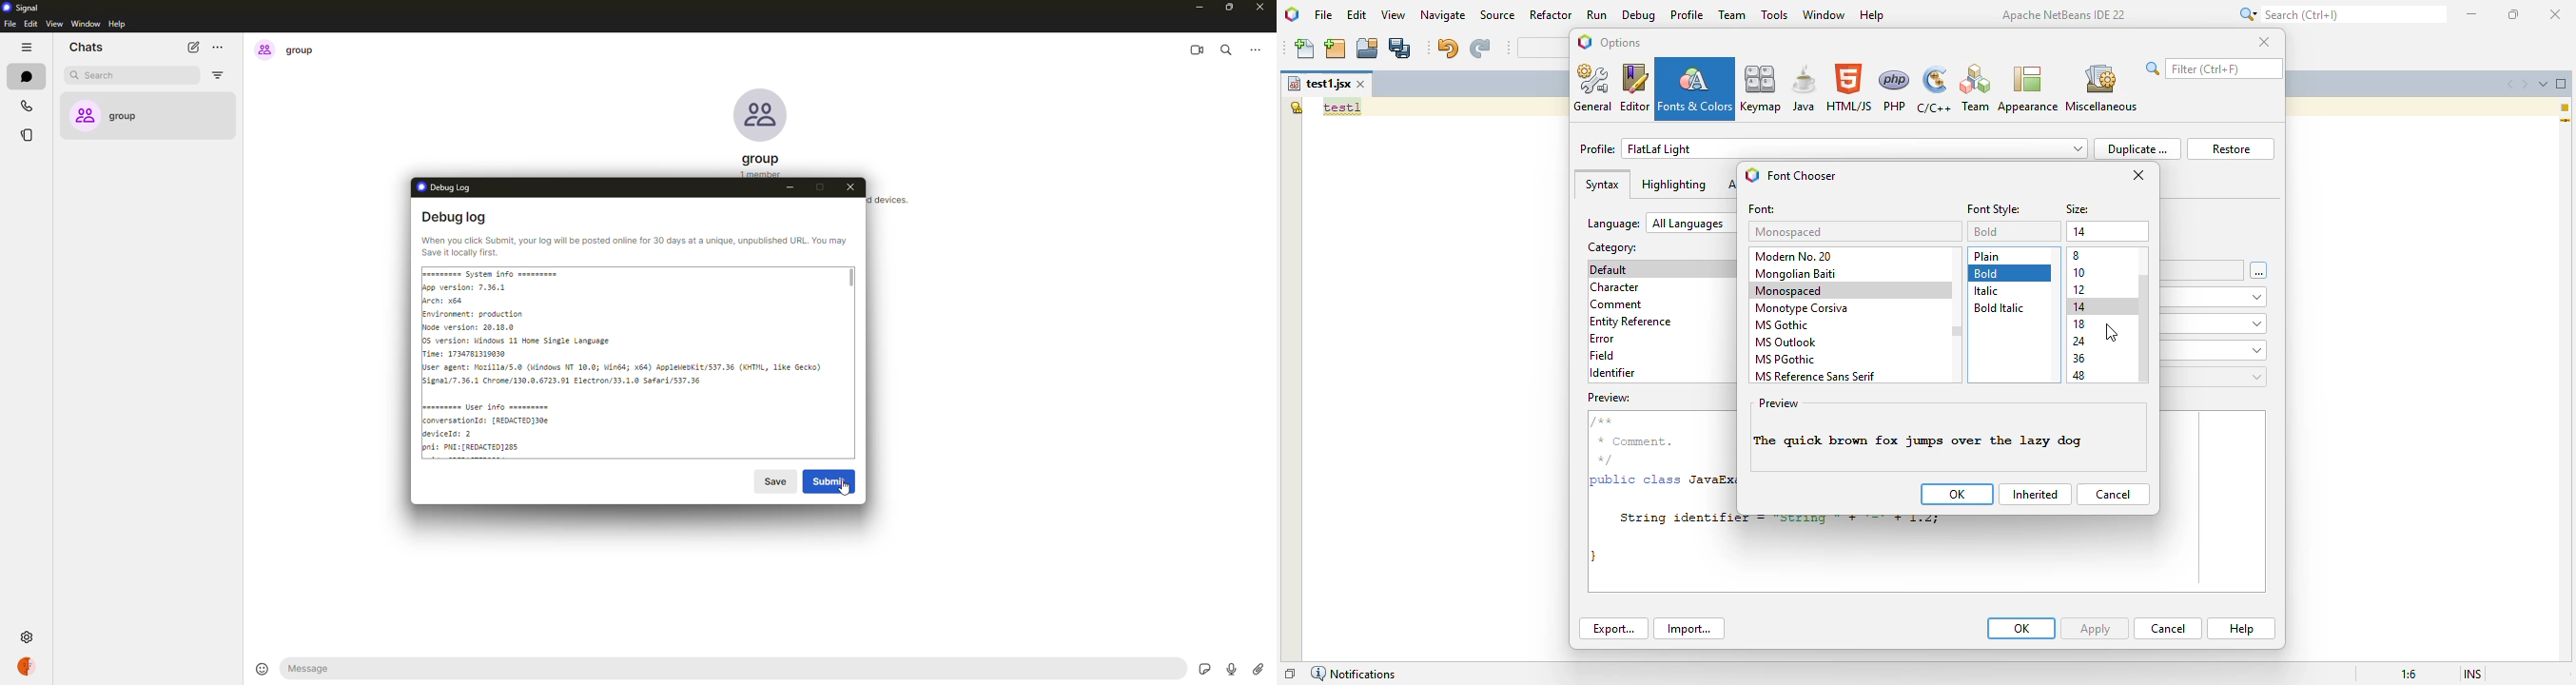 The image size is (2576, 700). Describe the element at coordinates (104, 76) in the screenshot. I see `search` at that location.